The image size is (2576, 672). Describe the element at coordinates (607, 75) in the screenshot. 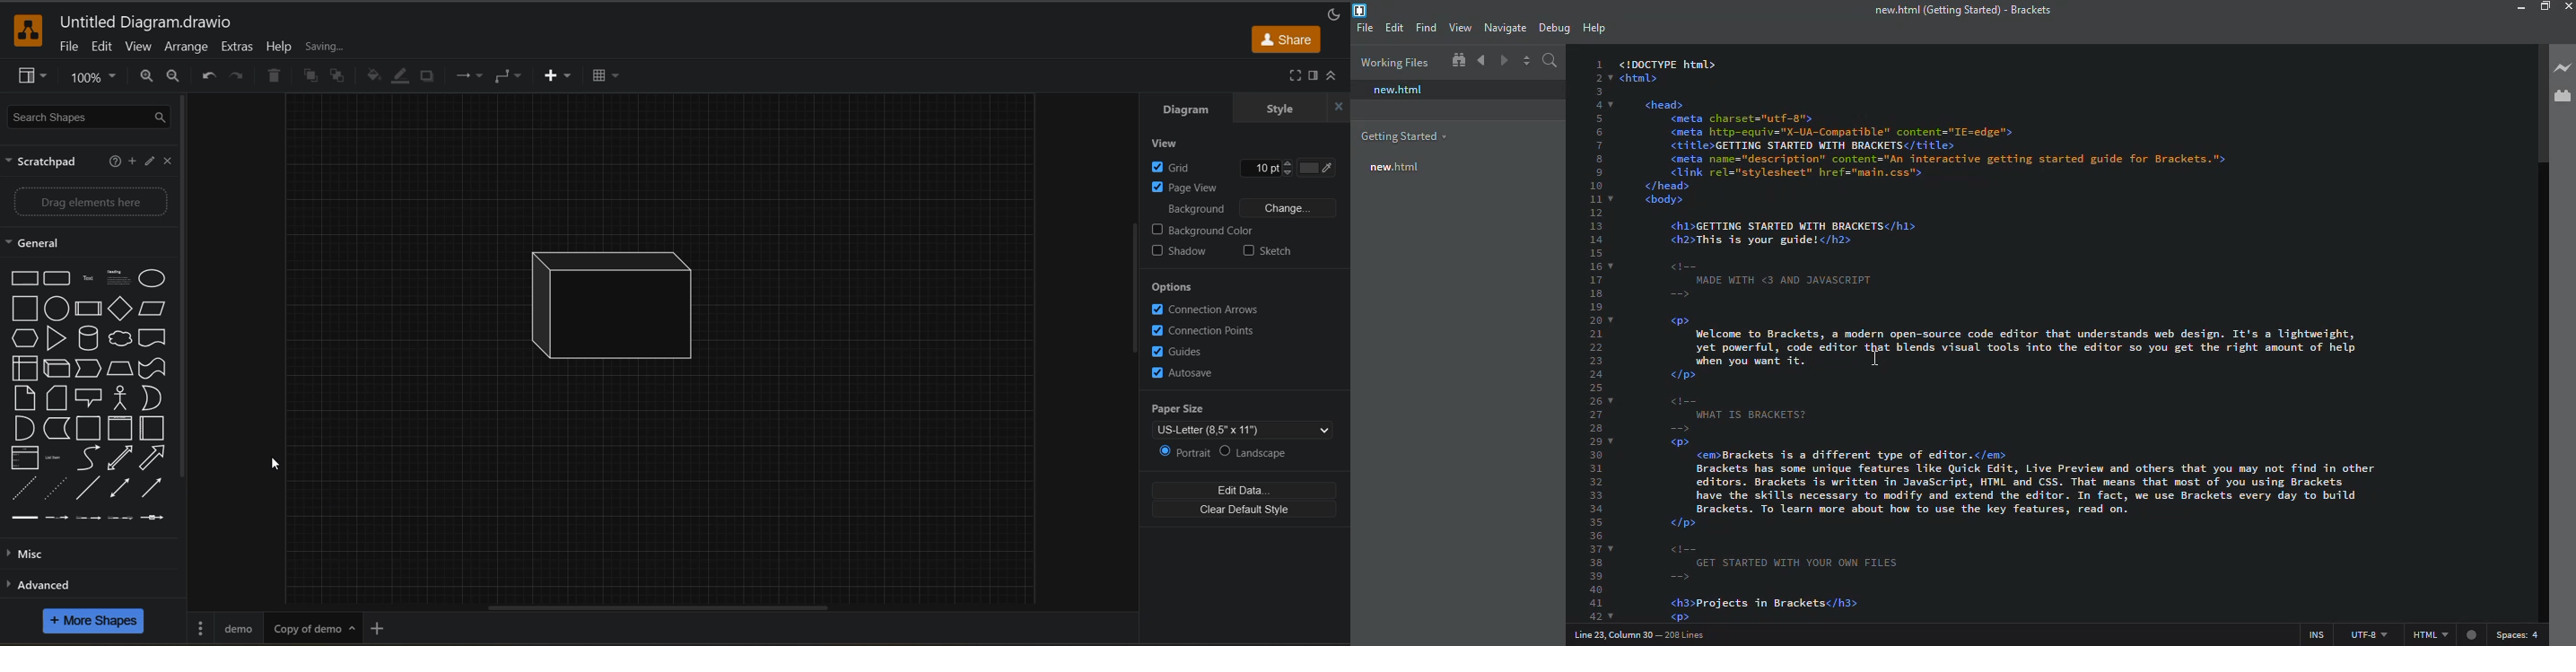

I see `table` at that location.